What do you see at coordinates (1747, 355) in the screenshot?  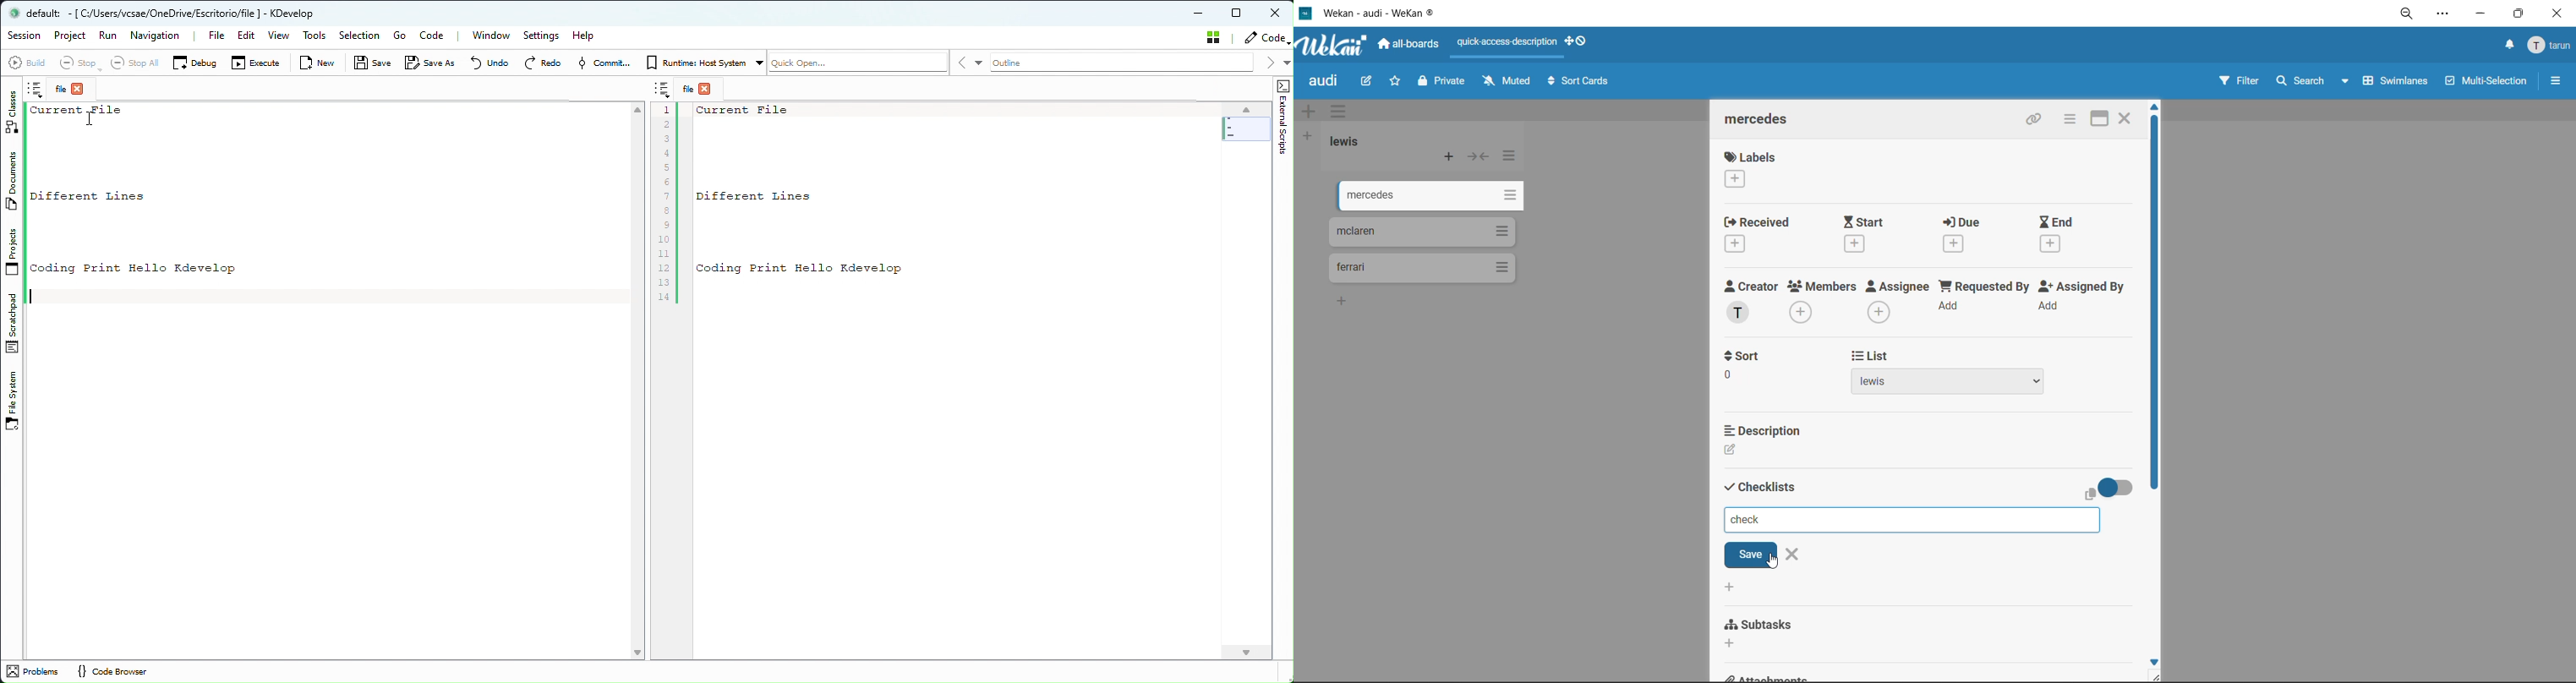 I see `t` at bounding box center [1747, 355].